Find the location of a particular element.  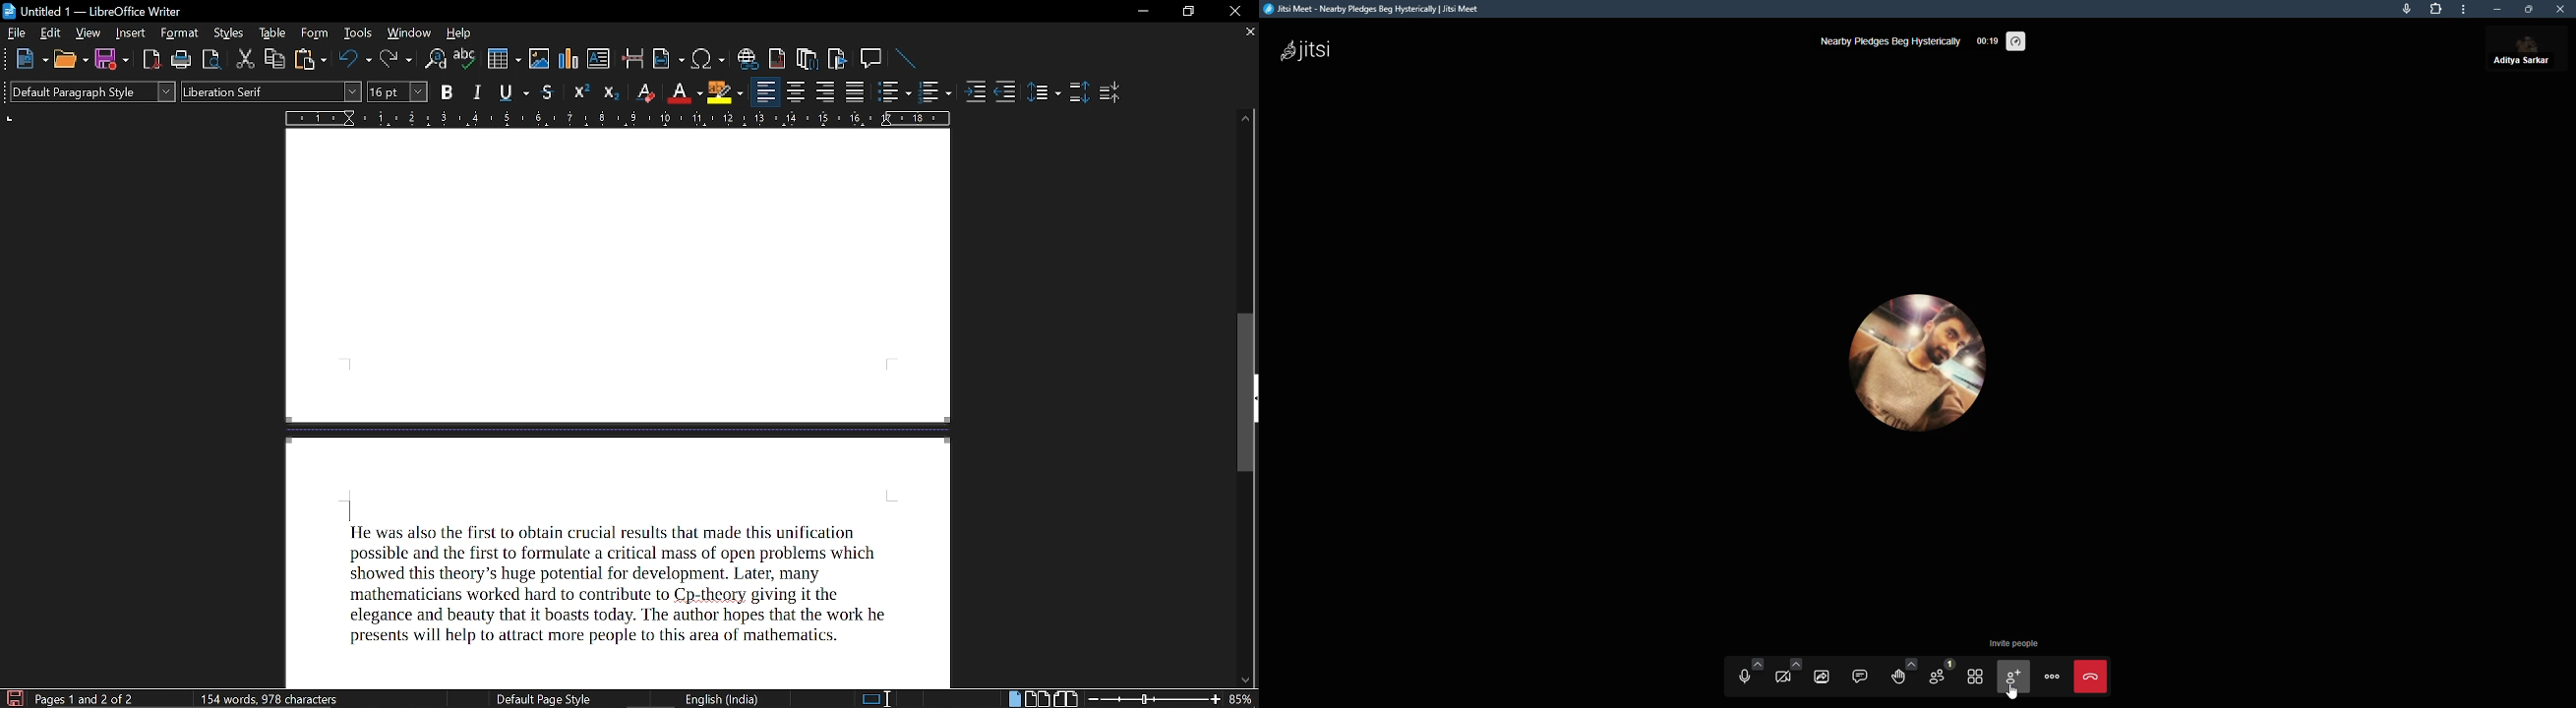

raise hand is located at coordinates (1902, 674).